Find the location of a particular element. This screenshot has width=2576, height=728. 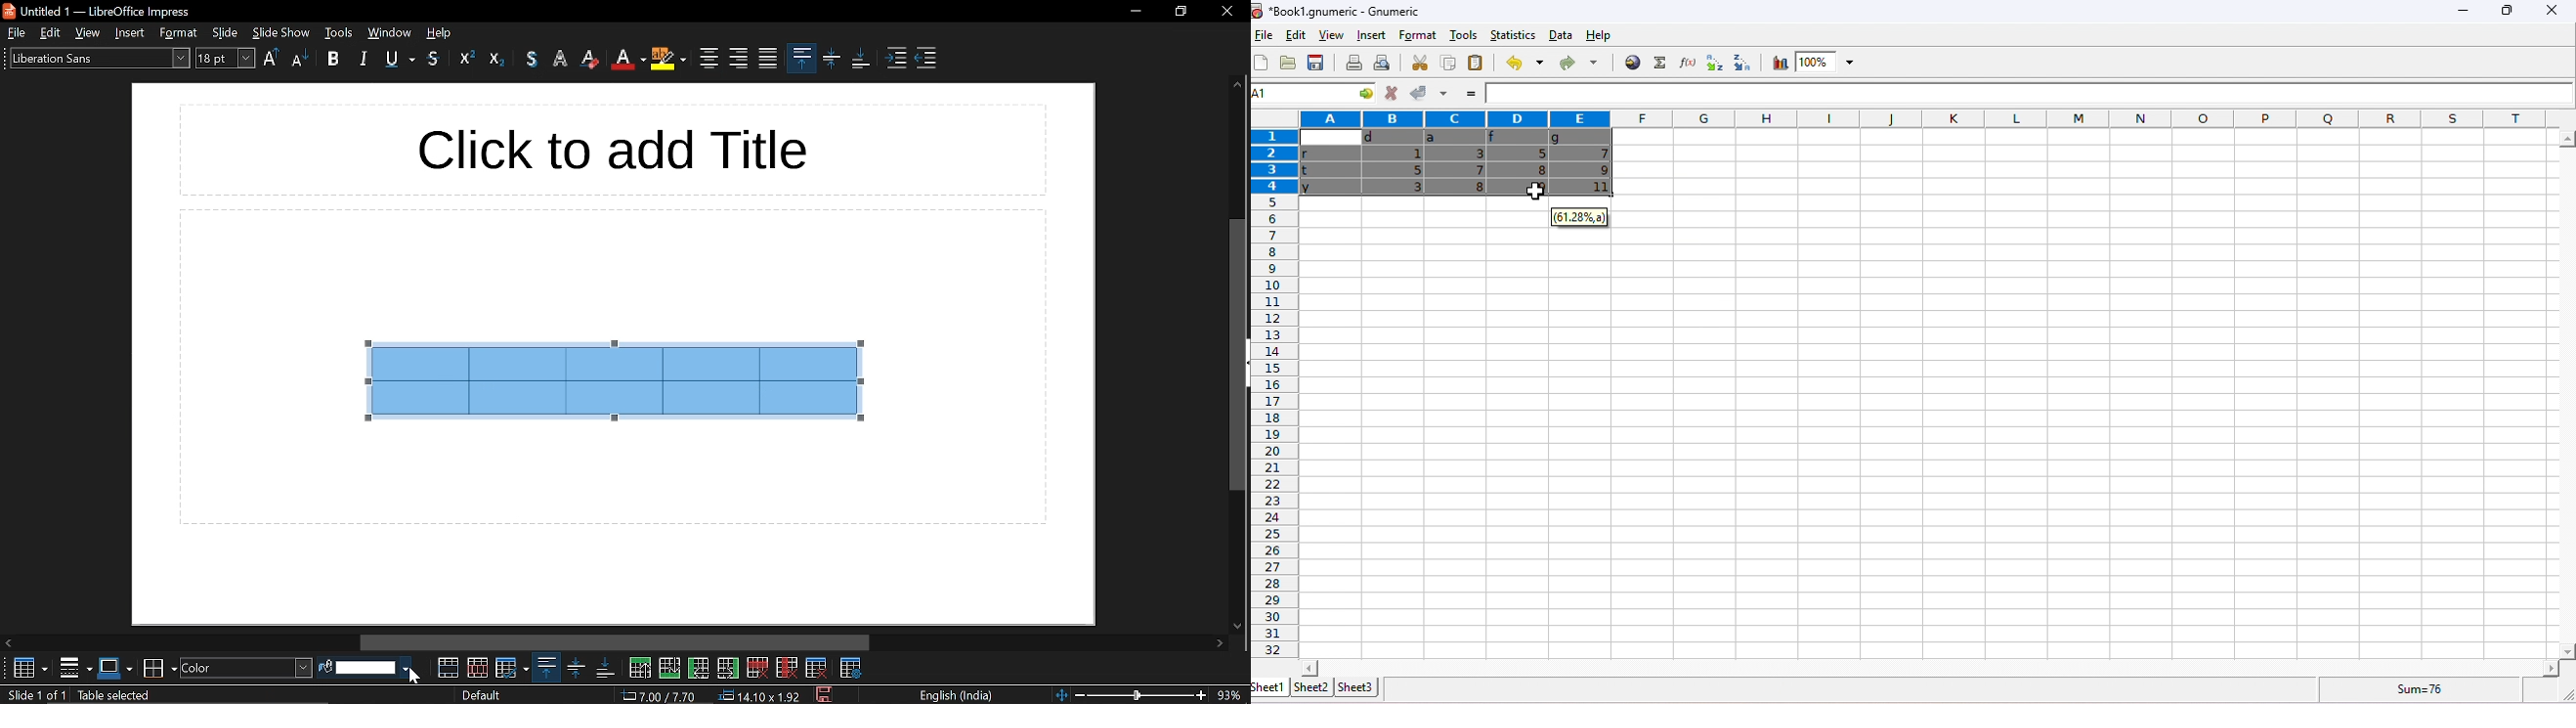

slide style is located at coordinates (483, 695).